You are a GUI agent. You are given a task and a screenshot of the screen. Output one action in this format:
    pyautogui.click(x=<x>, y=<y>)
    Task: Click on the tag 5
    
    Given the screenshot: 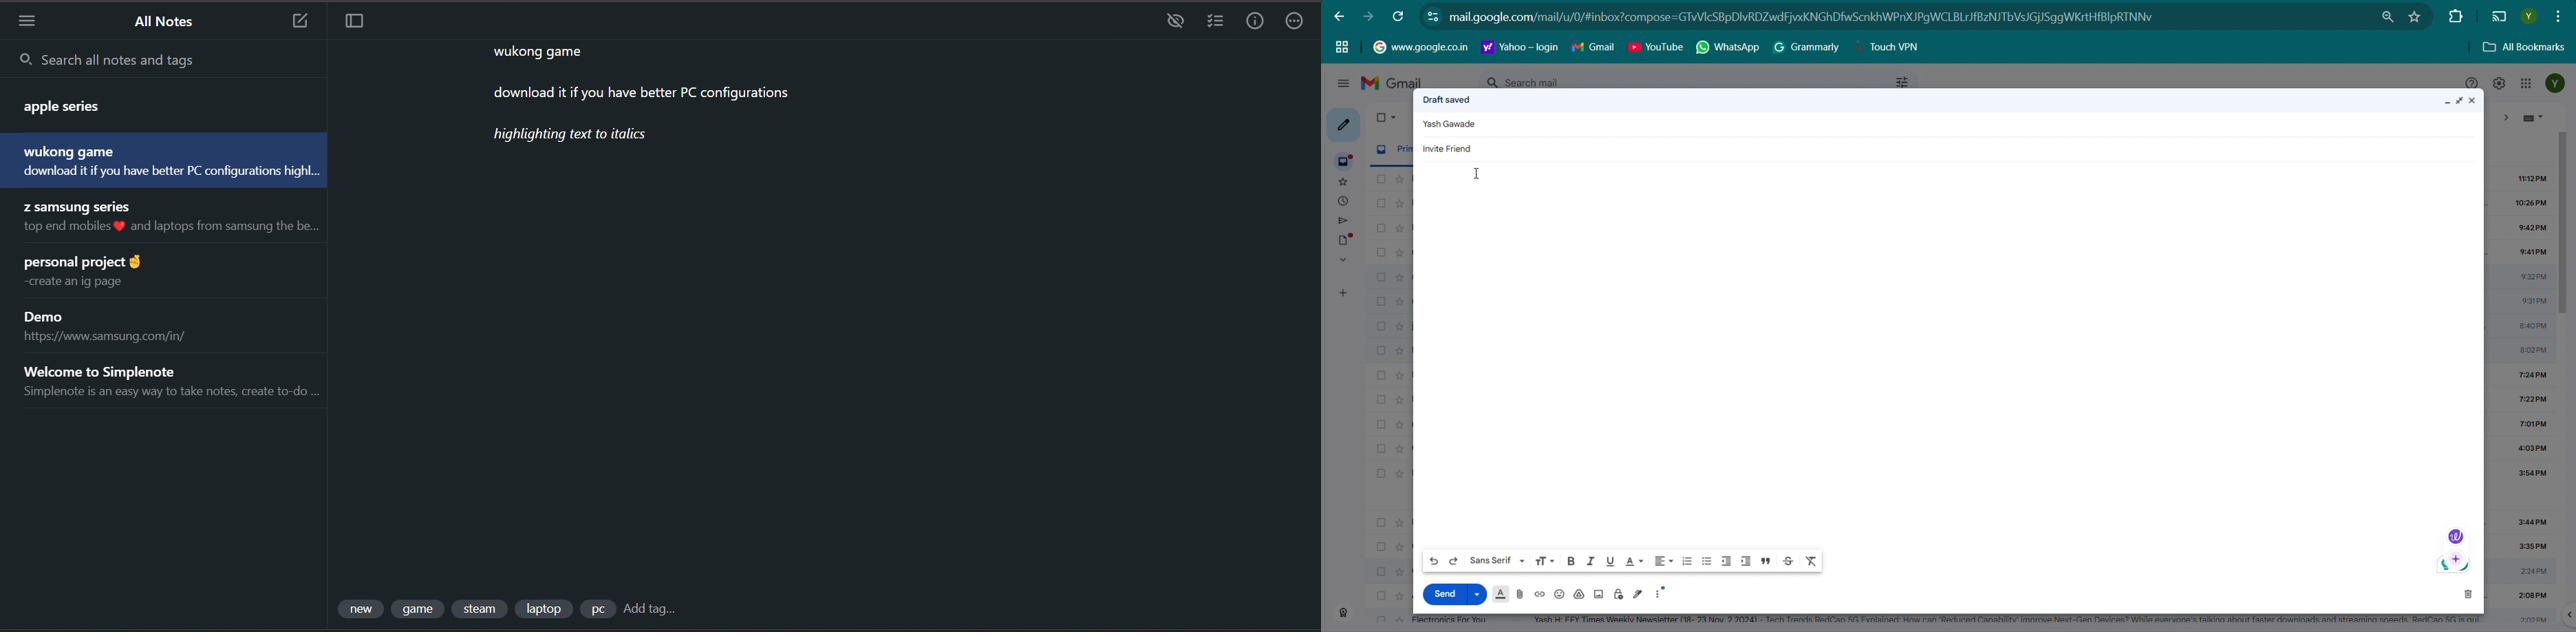 What is the action you would take?
    pyautogui.click(x=597, y=609)
    